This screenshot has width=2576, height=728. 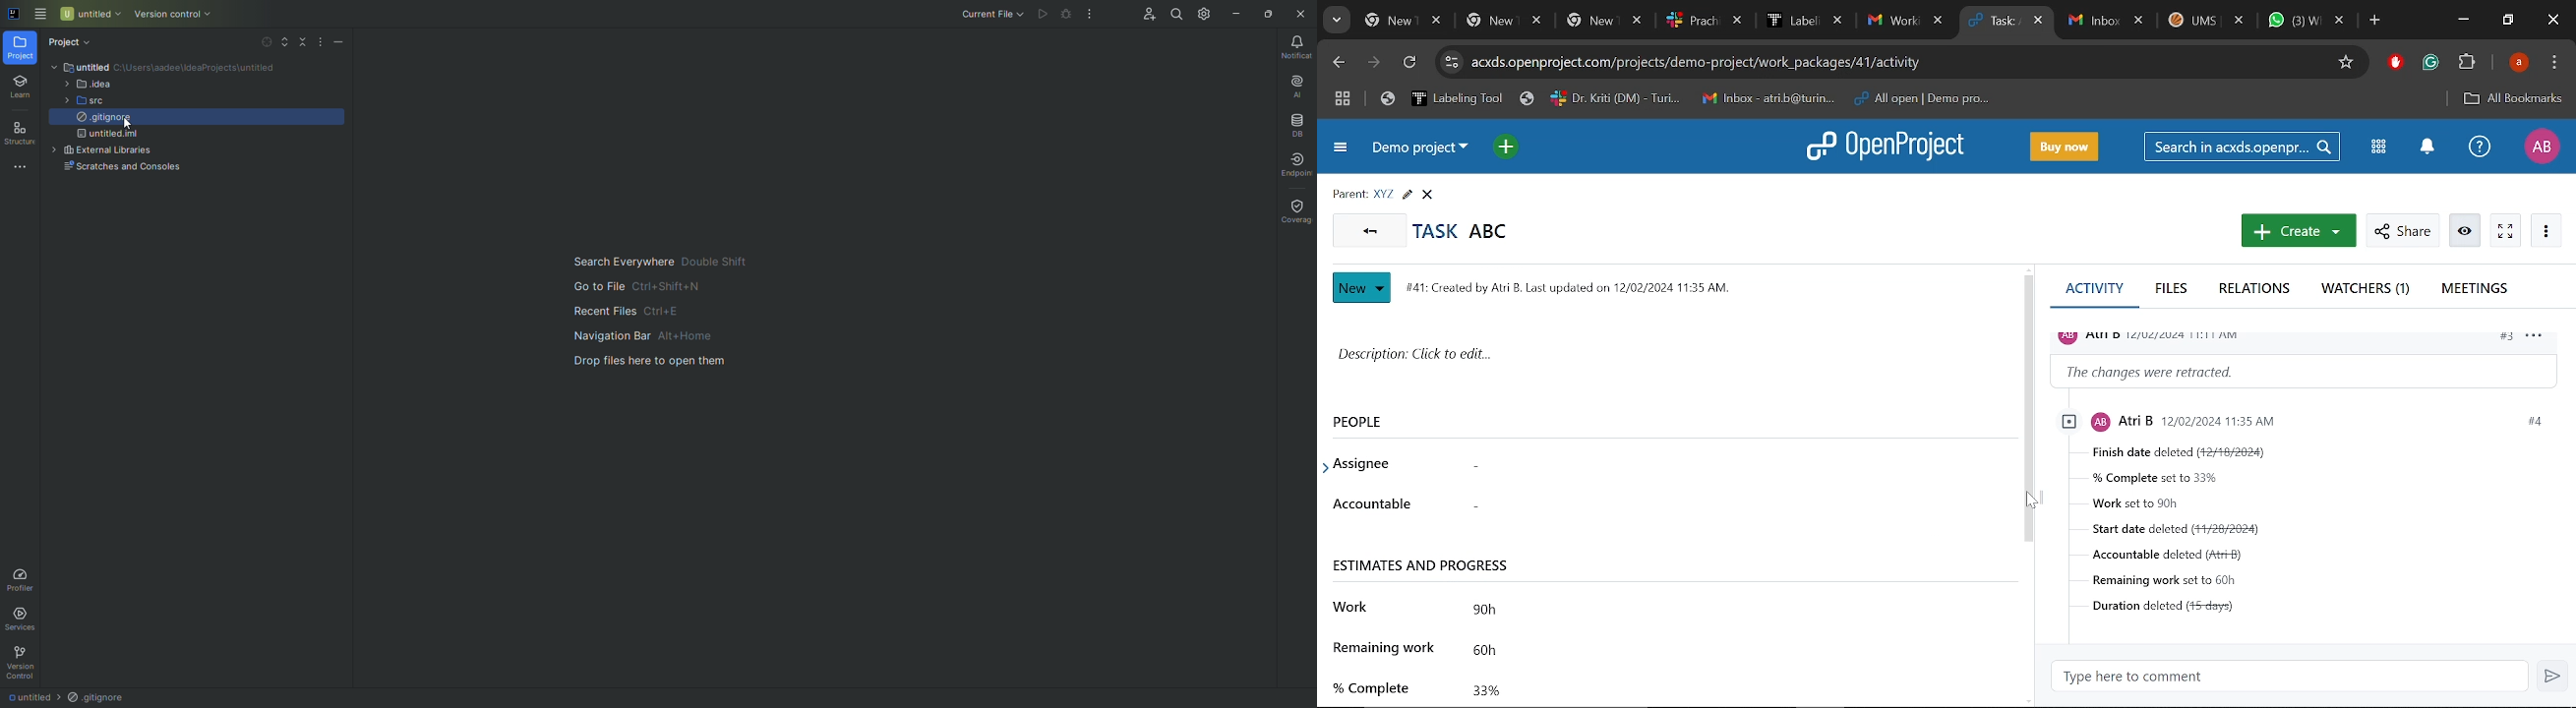 I want to click on Type here to comment, so click(x=2289, y=677).